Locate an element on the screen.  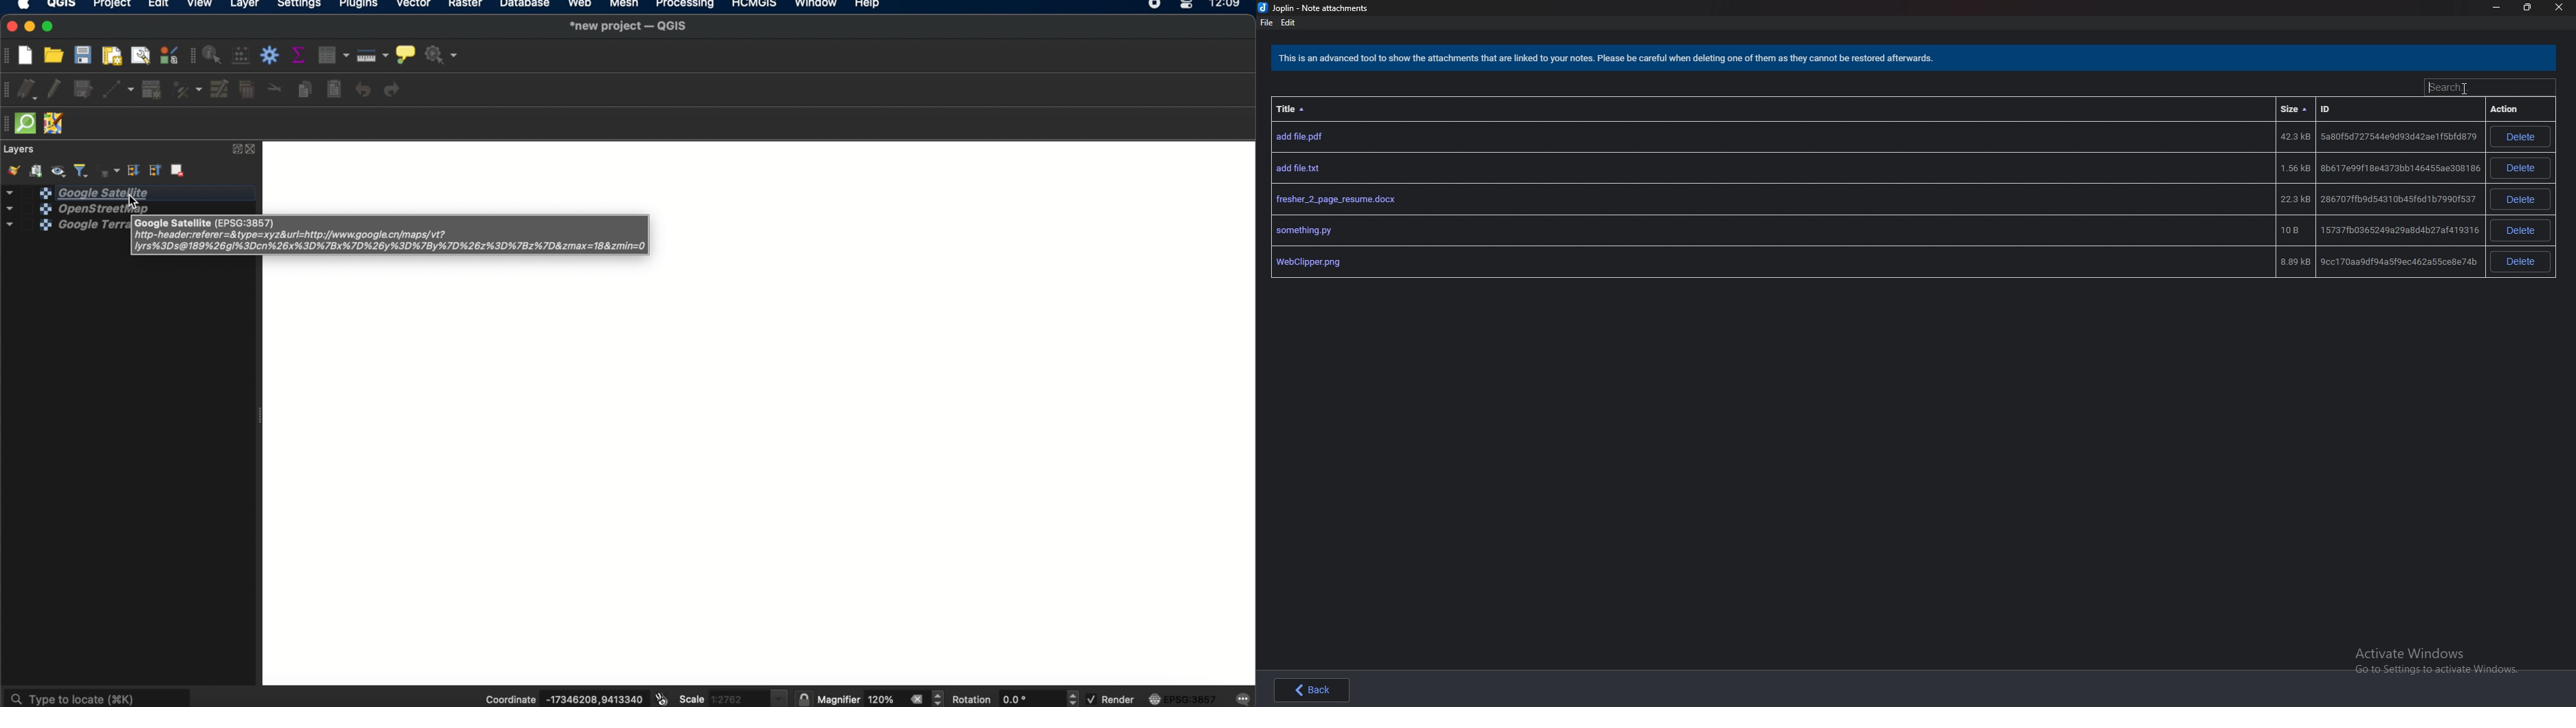
attachment is located at coordinates (1875, 137).